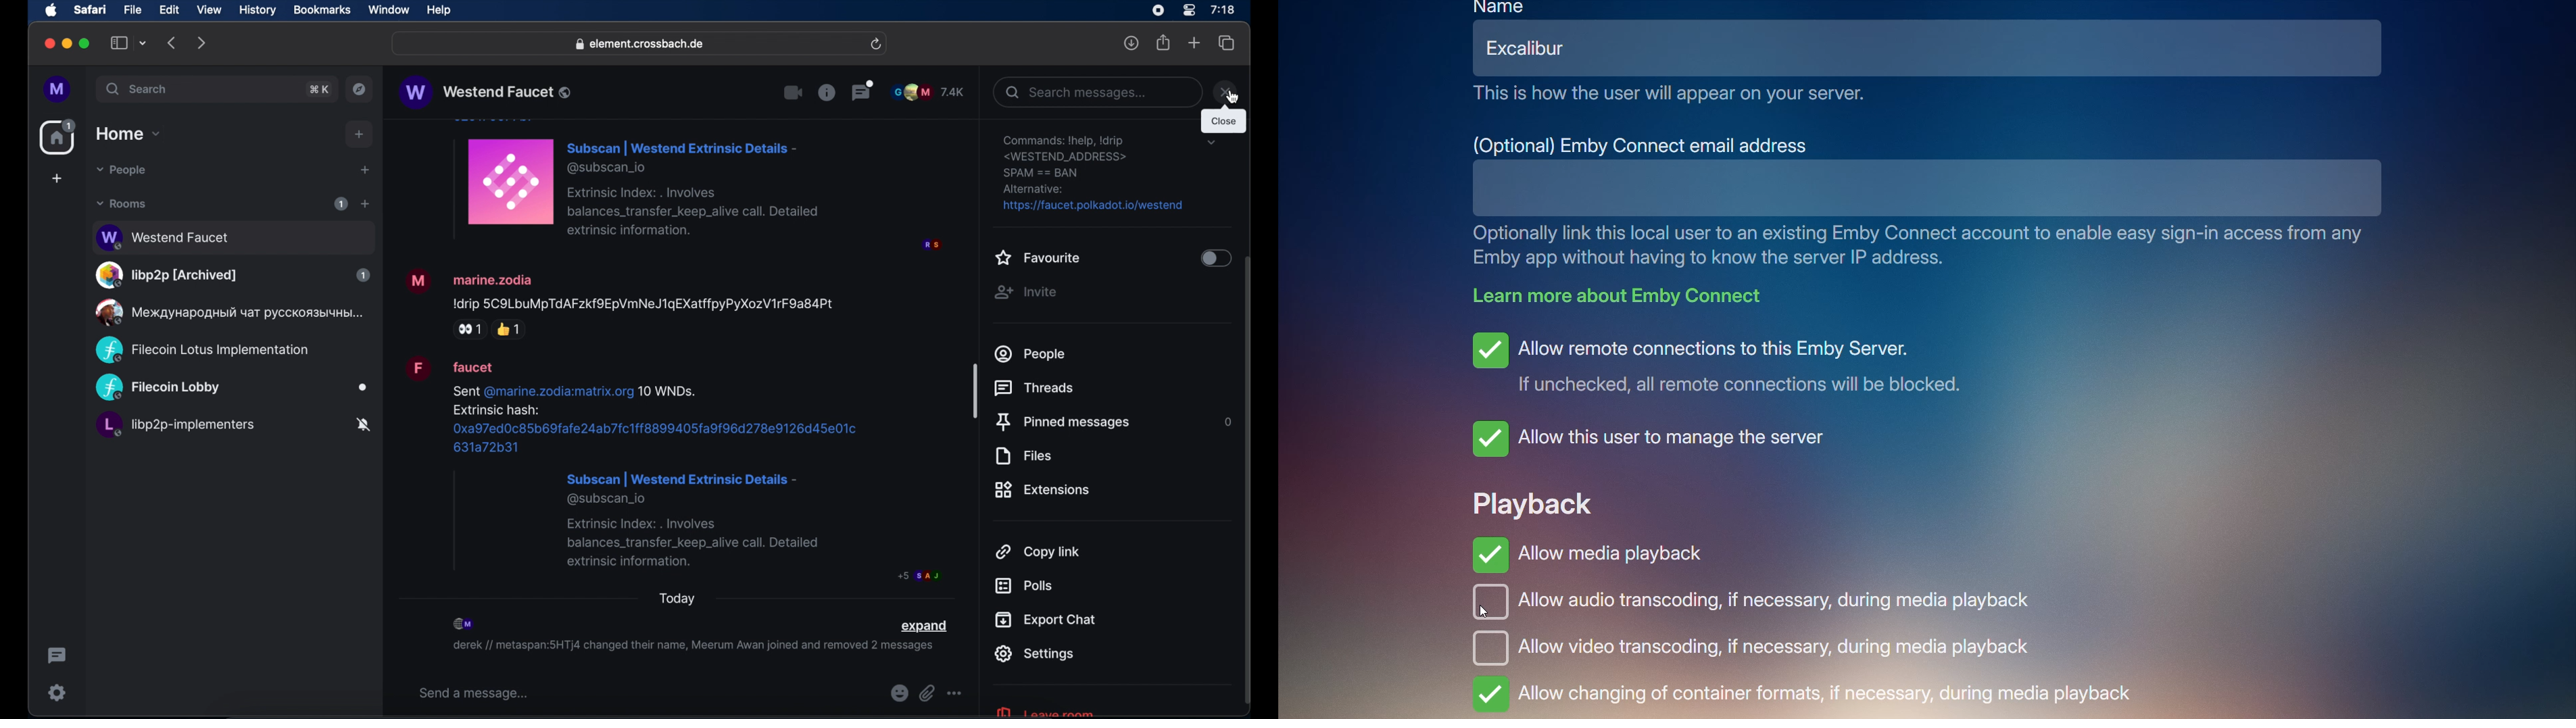  Describe the element at coordinates (122, 204) in the screenshot. I see `rooms dropdown` at that location.